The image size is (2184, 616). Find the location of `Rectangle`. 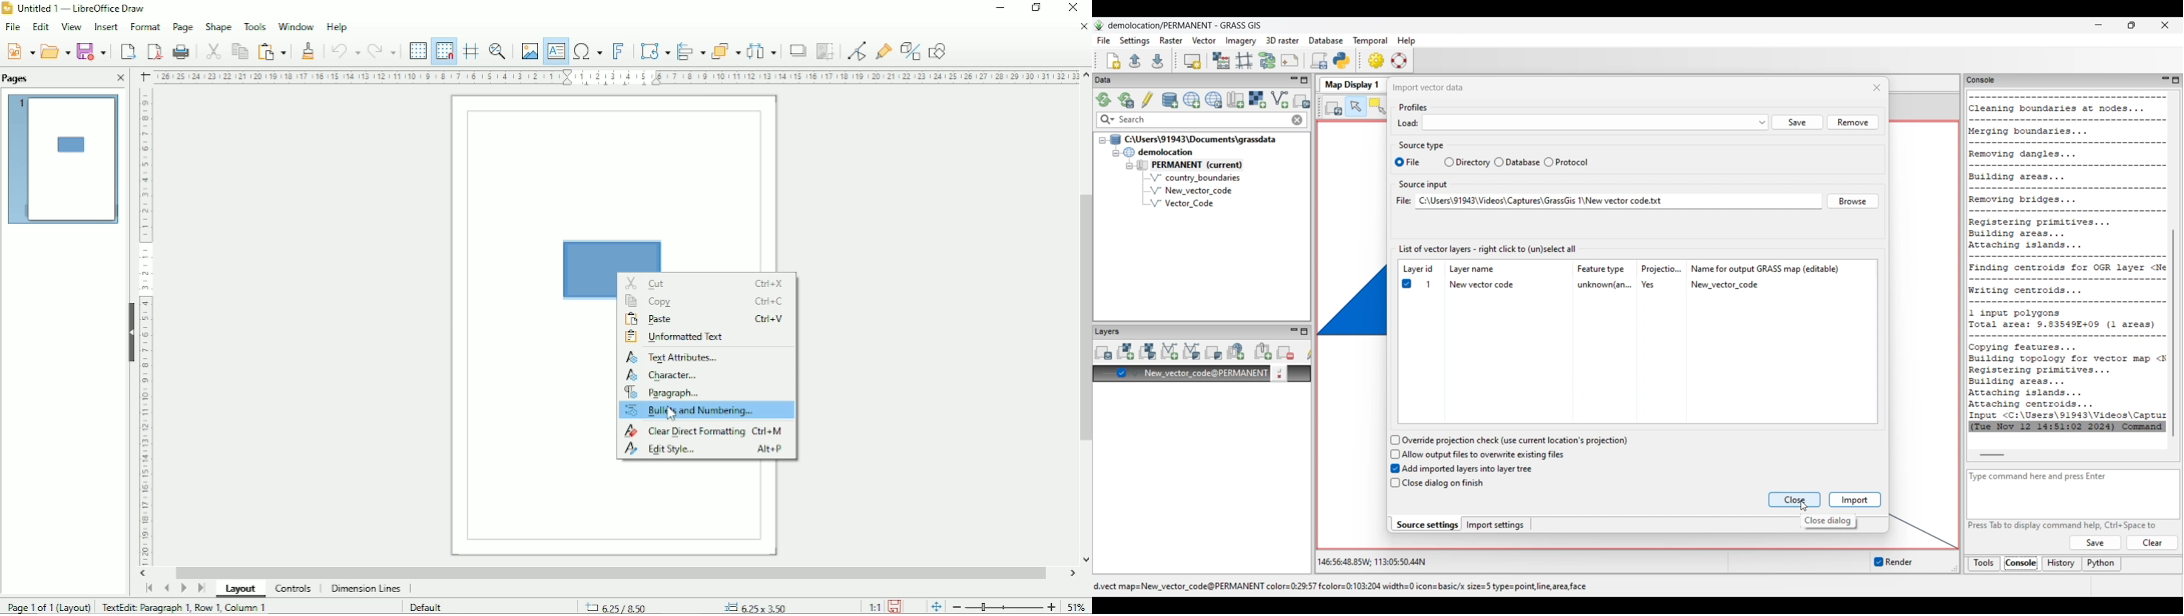

Rectangle is located at coordinates (583, 270).